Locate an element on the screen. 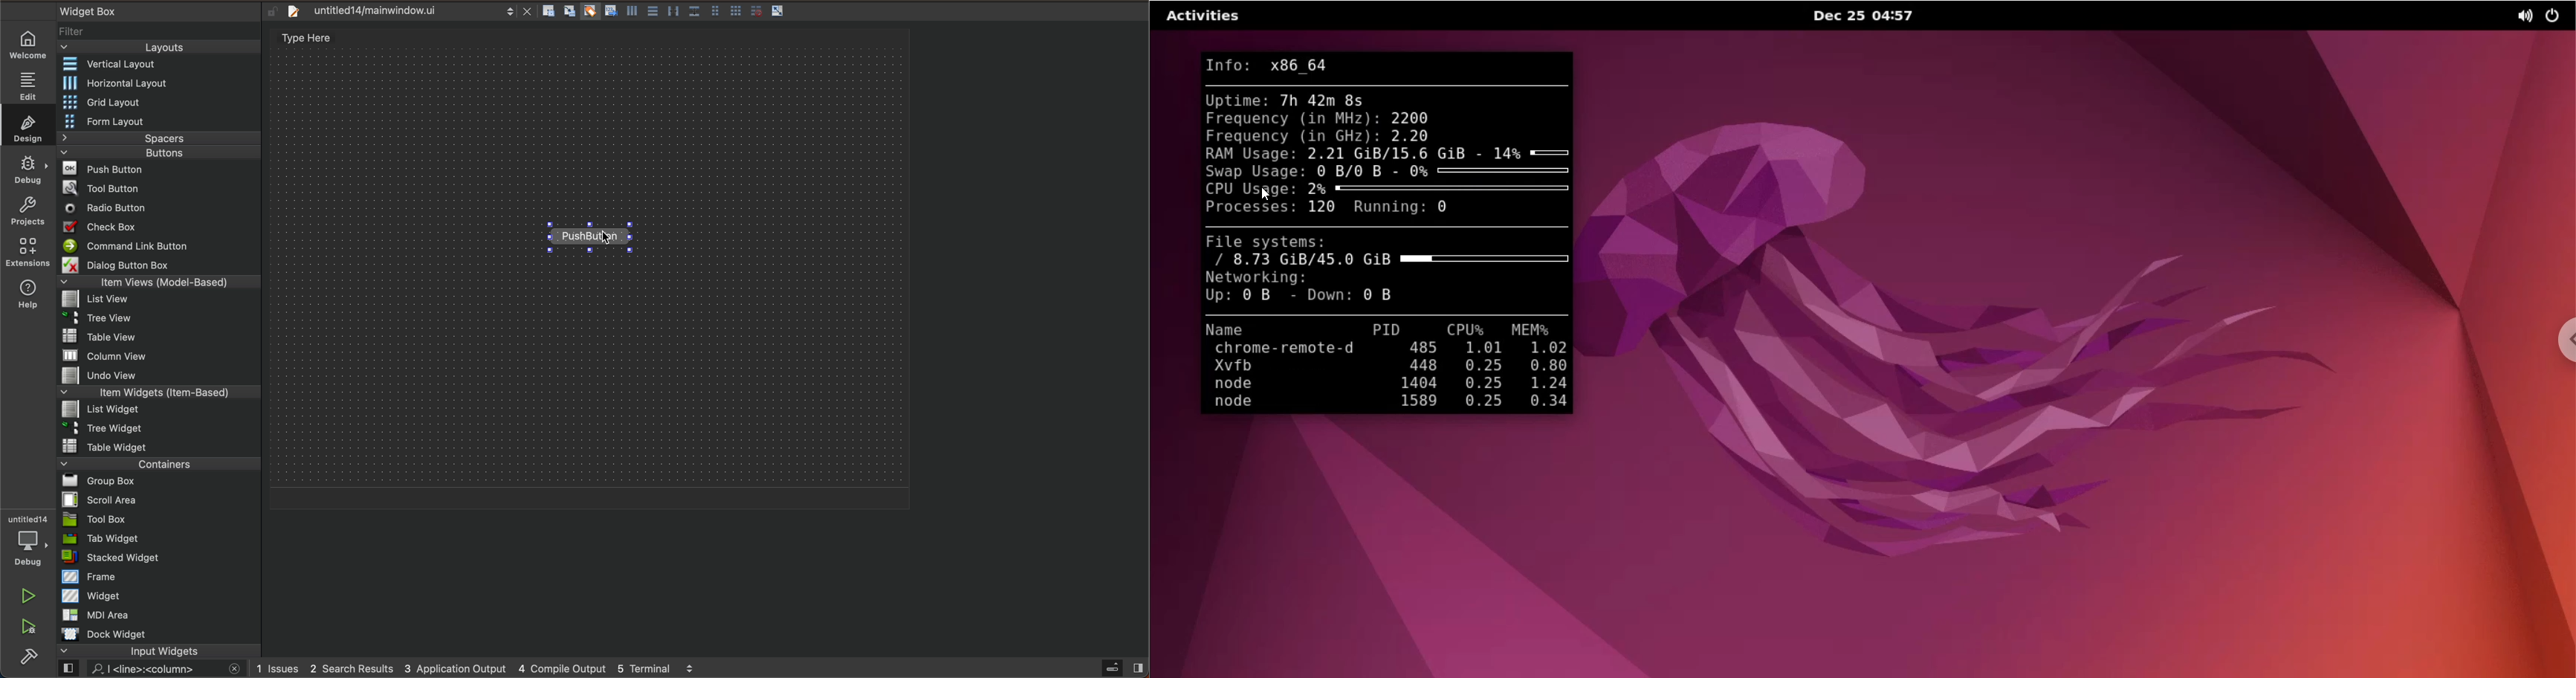 This screenshot has width=2576, height=700. Extensions is located at coordinates (25, 252).